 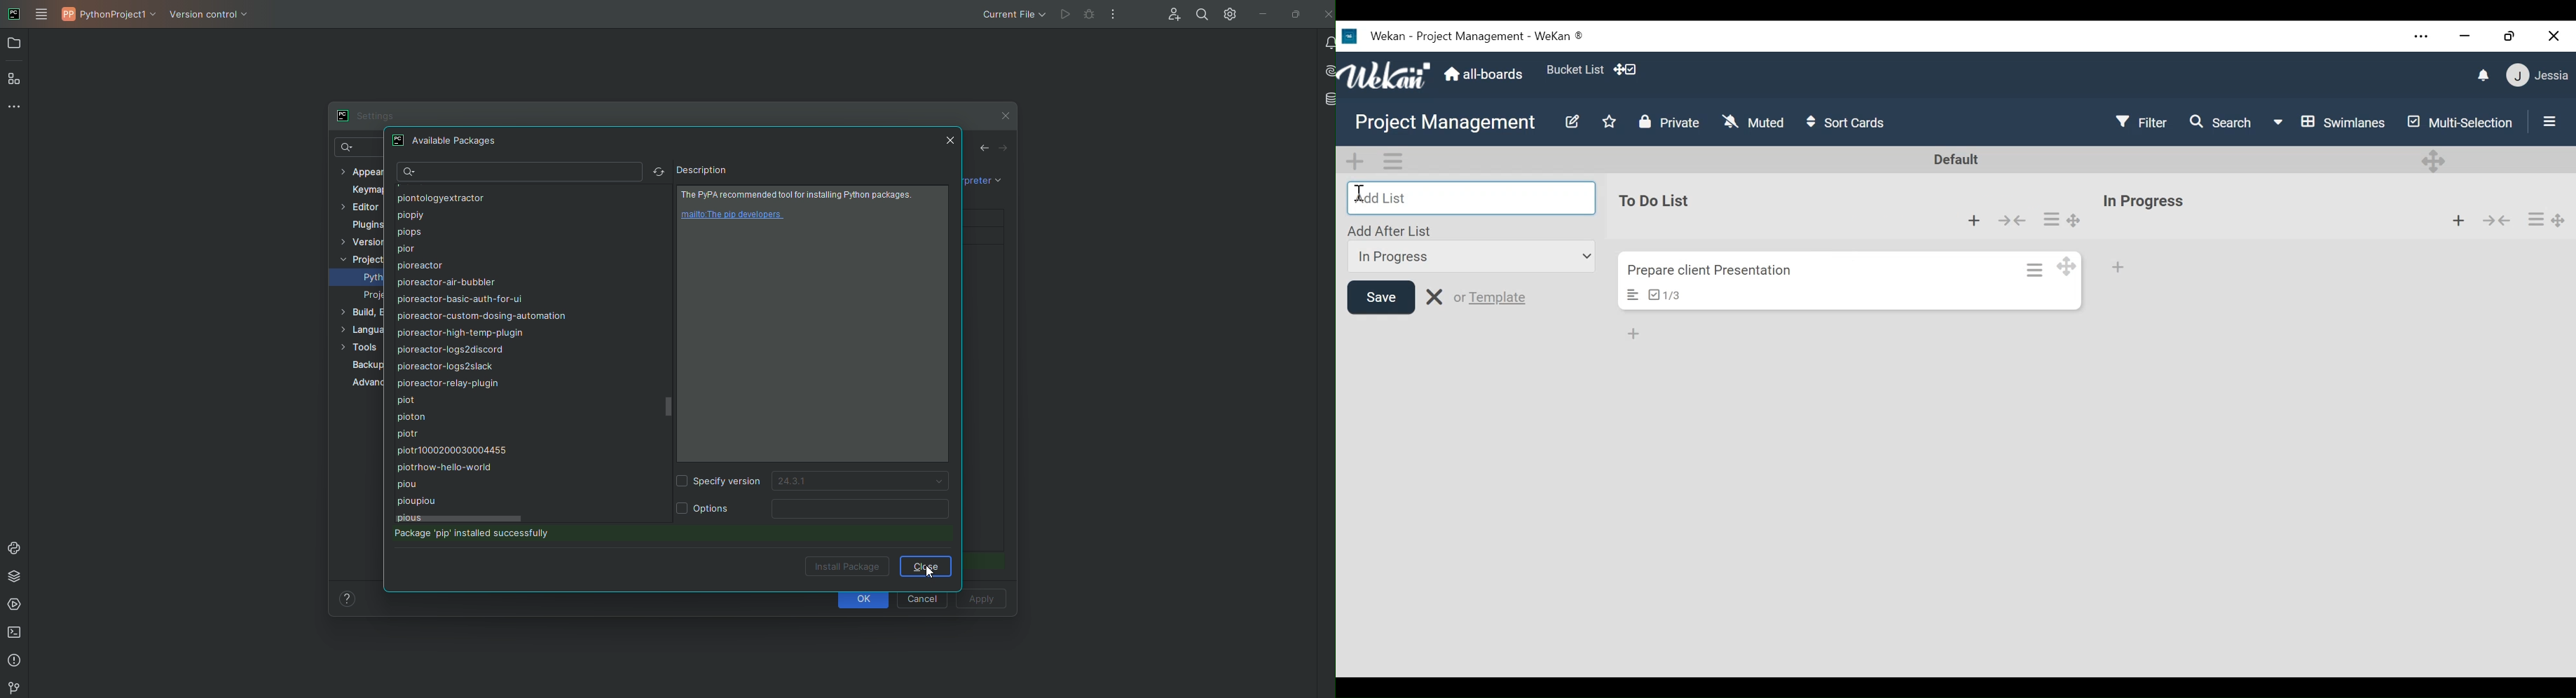 What do you see at coordinates (412, 418) in the screenshot?
I see `ploton` at bounding box center [412, 418].